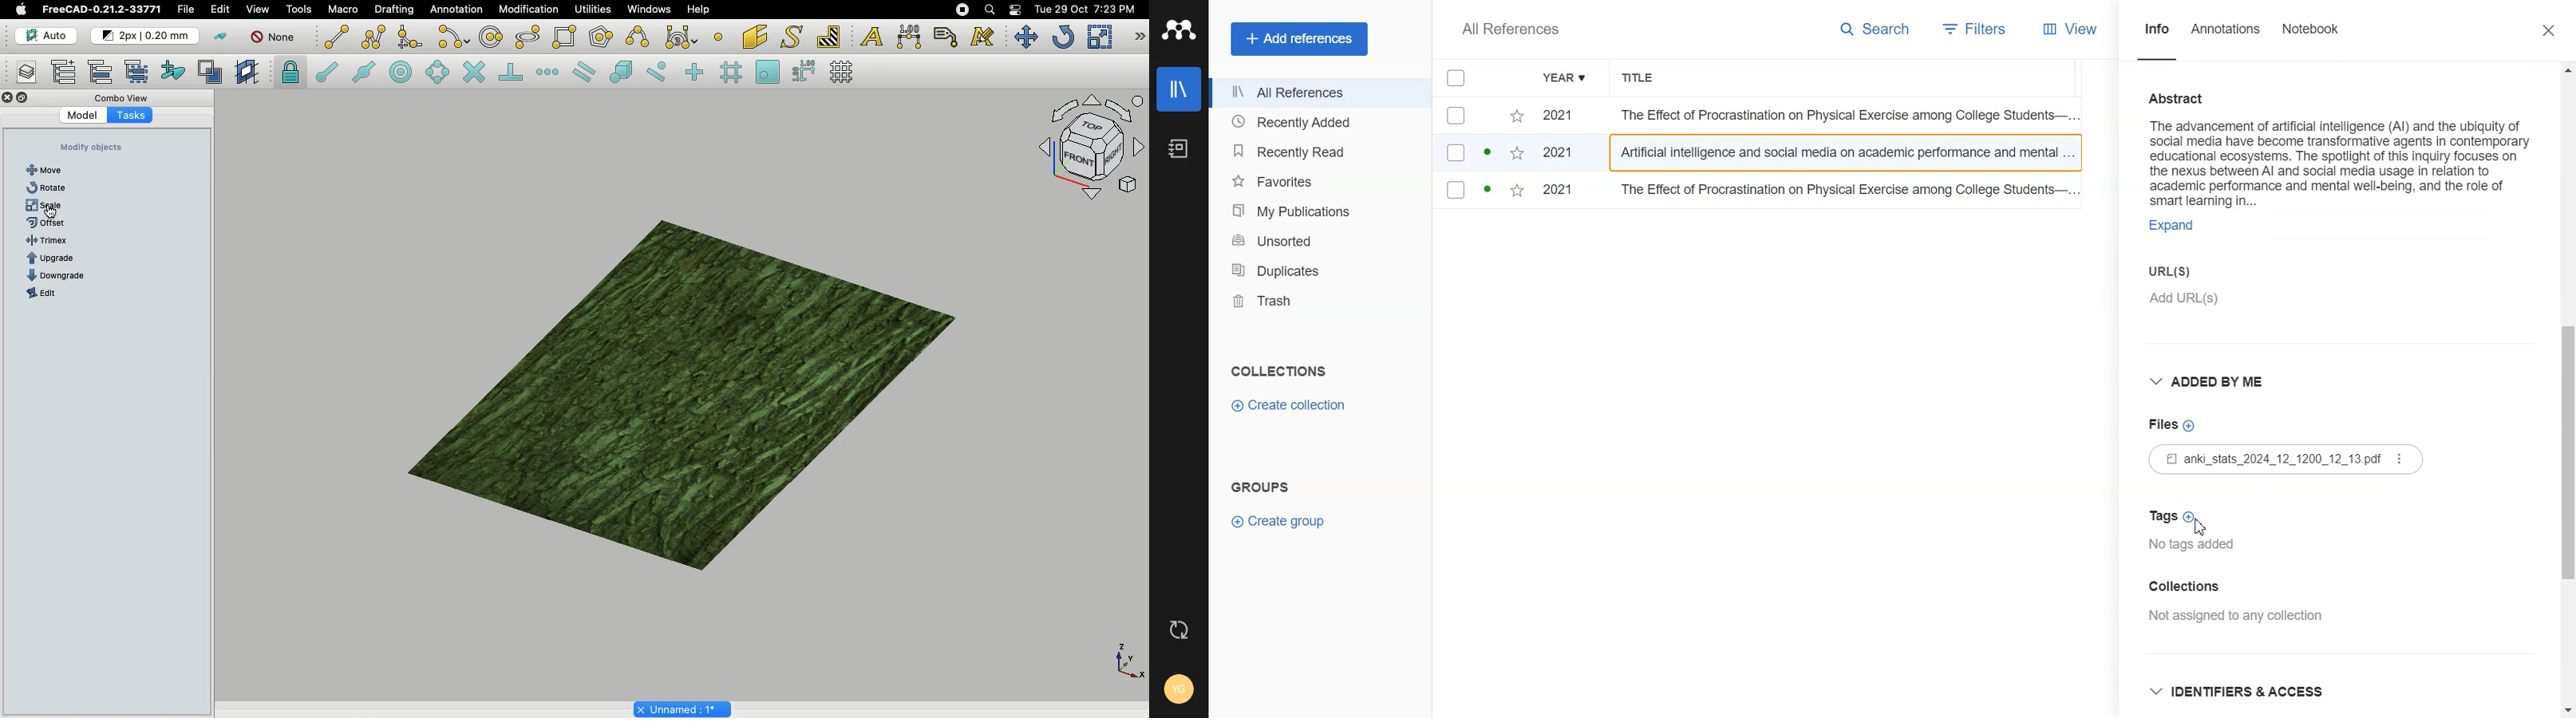  Describe the element at coordinates (1843, 117) in the screenshot. I see `The Effect of Procrastination on Physical Exercise among College Students...` at that location.